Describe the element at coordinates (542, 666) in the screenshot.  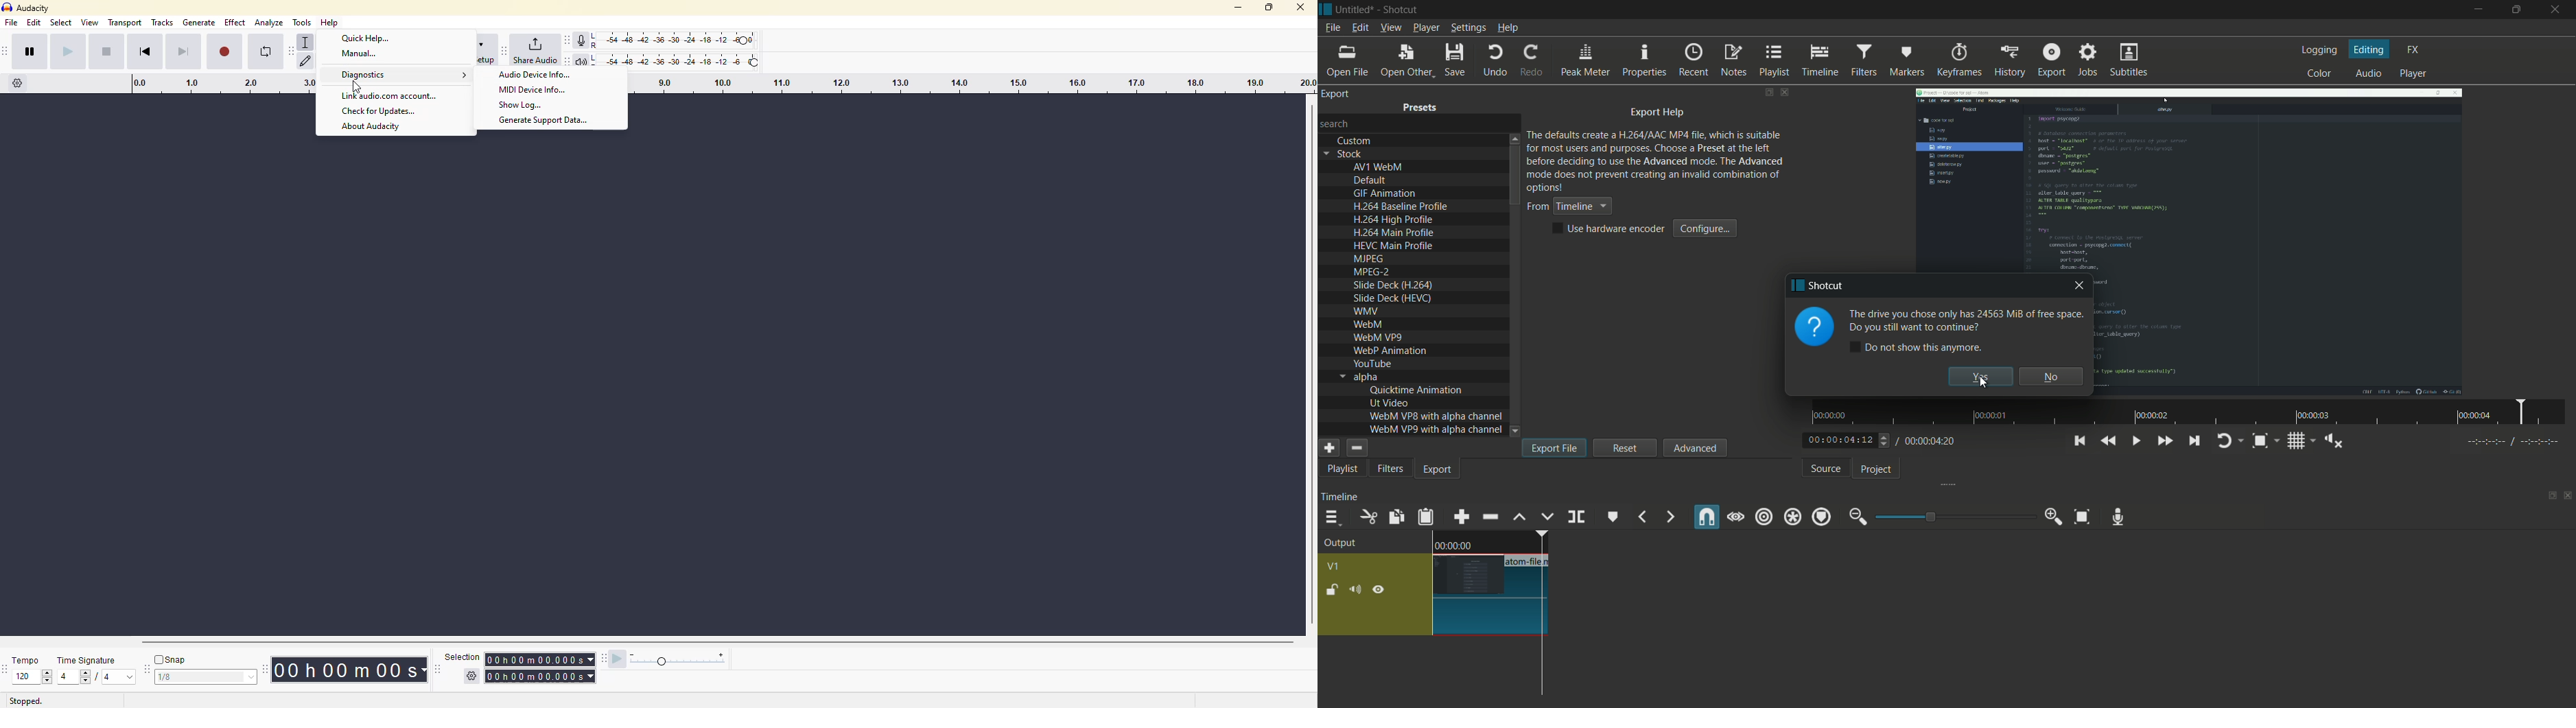
I see `time` at that location.